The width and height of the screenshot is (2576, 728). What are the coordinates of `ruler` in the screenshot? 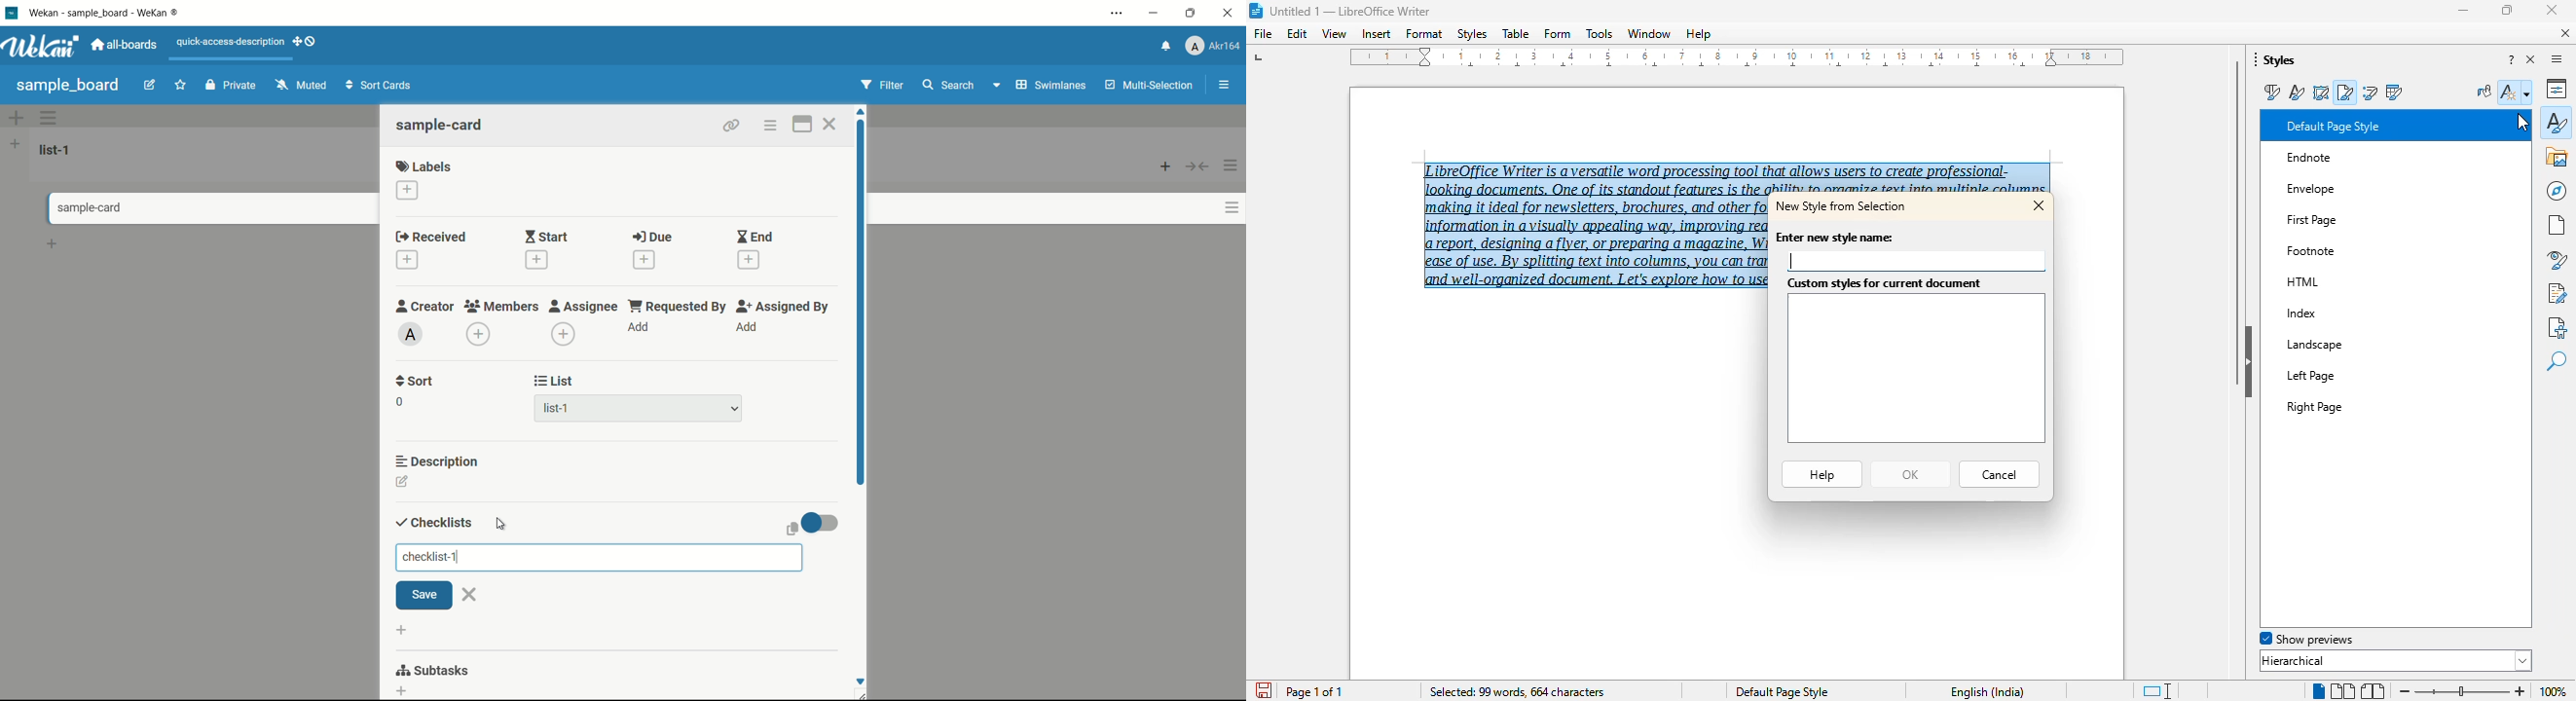 It's located at (1741, 60).